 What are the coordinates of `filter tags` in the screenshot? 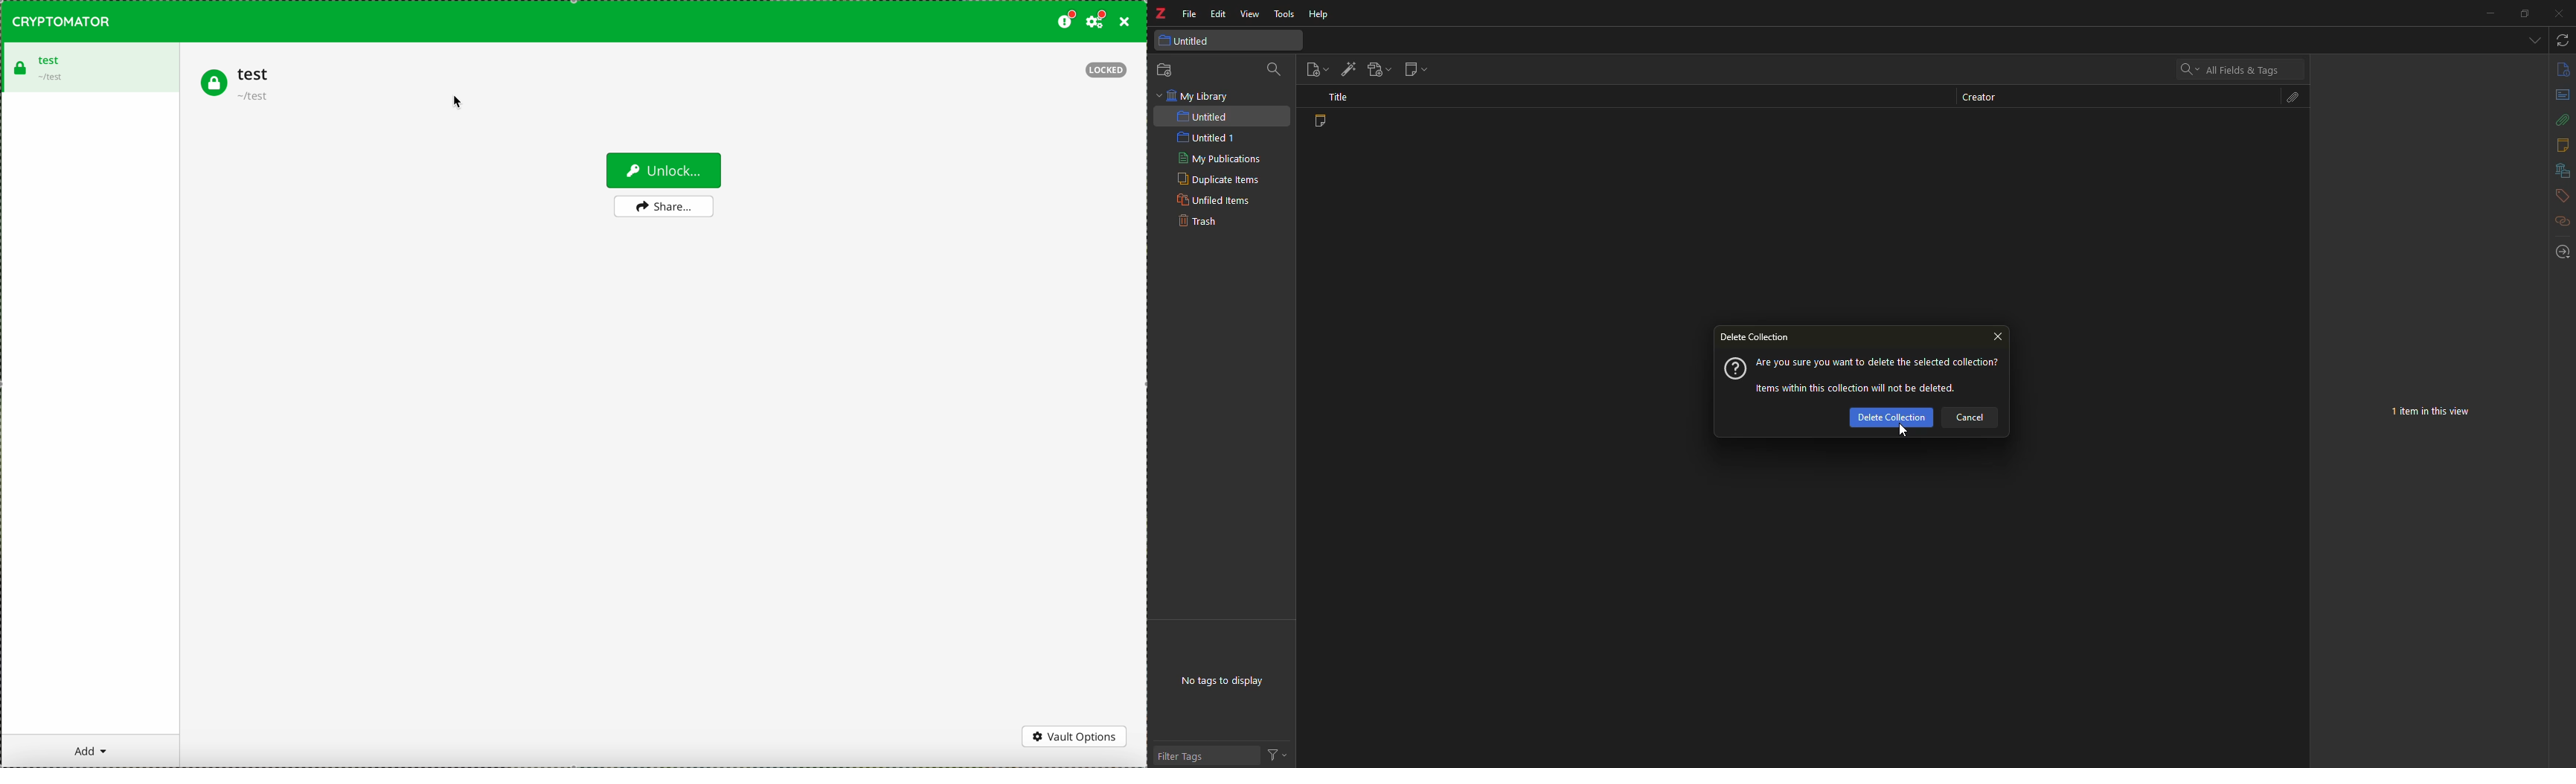 It's located at (1188, 750).